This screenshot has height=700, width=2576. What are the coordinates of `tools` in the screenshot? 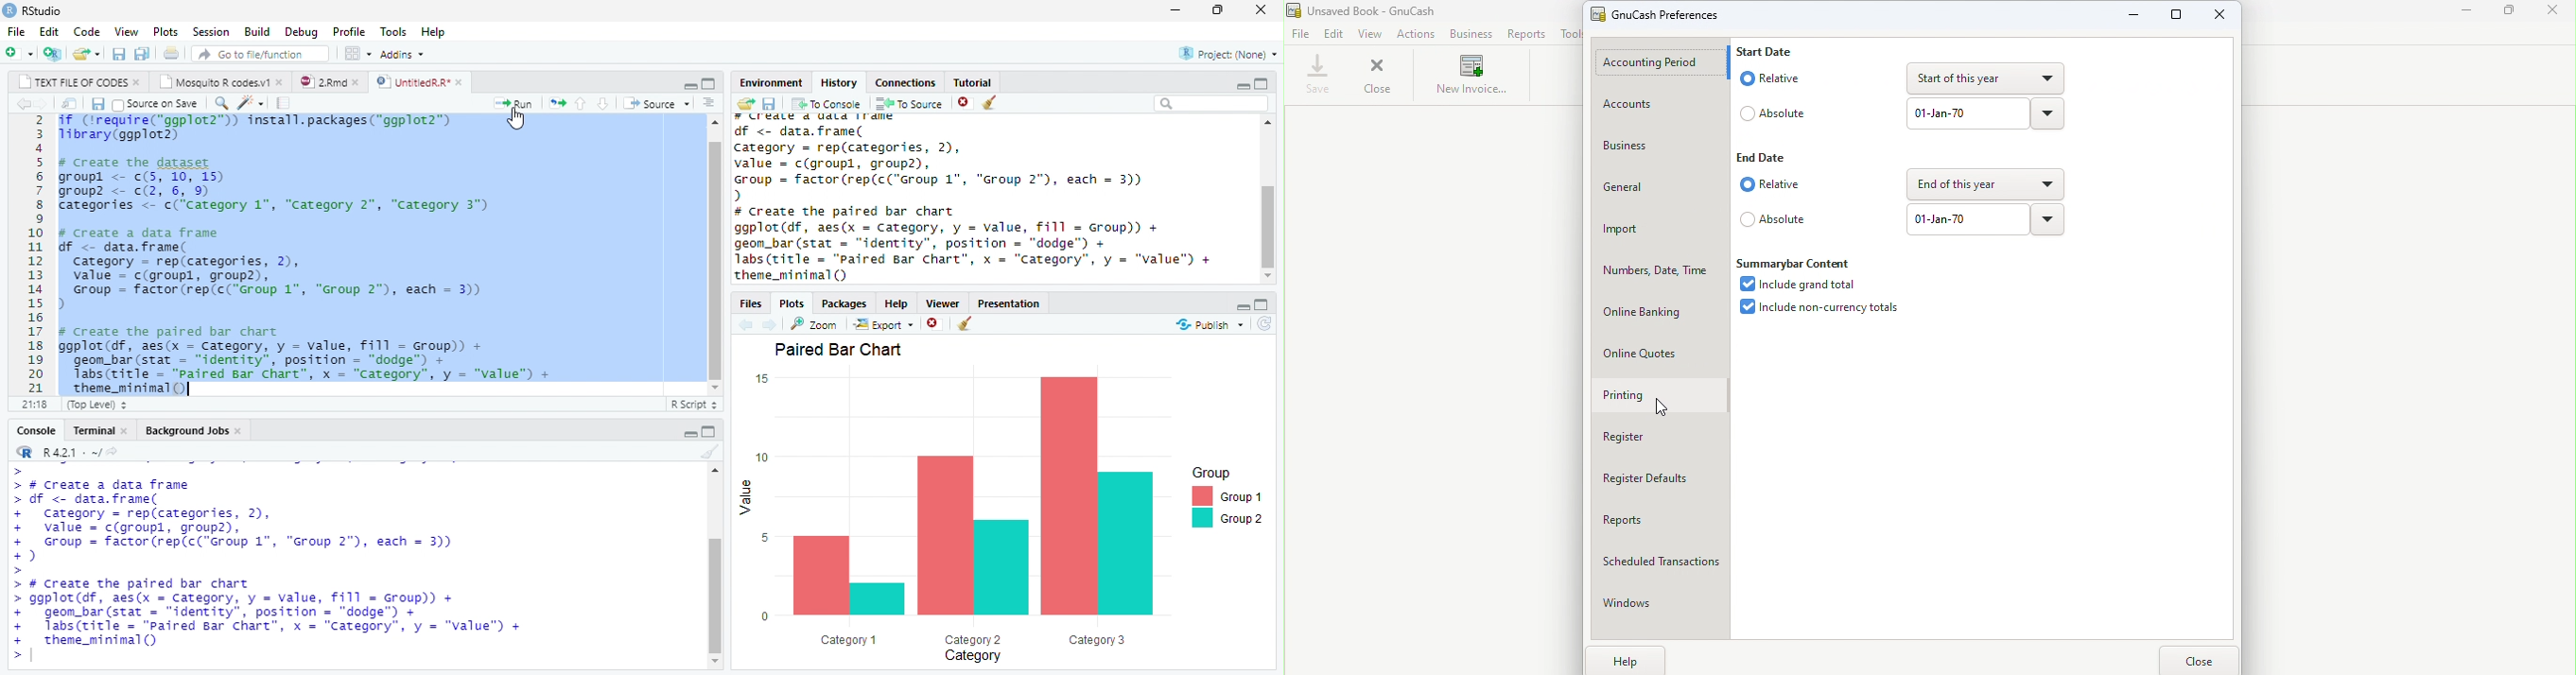 It's located at (390, 31).